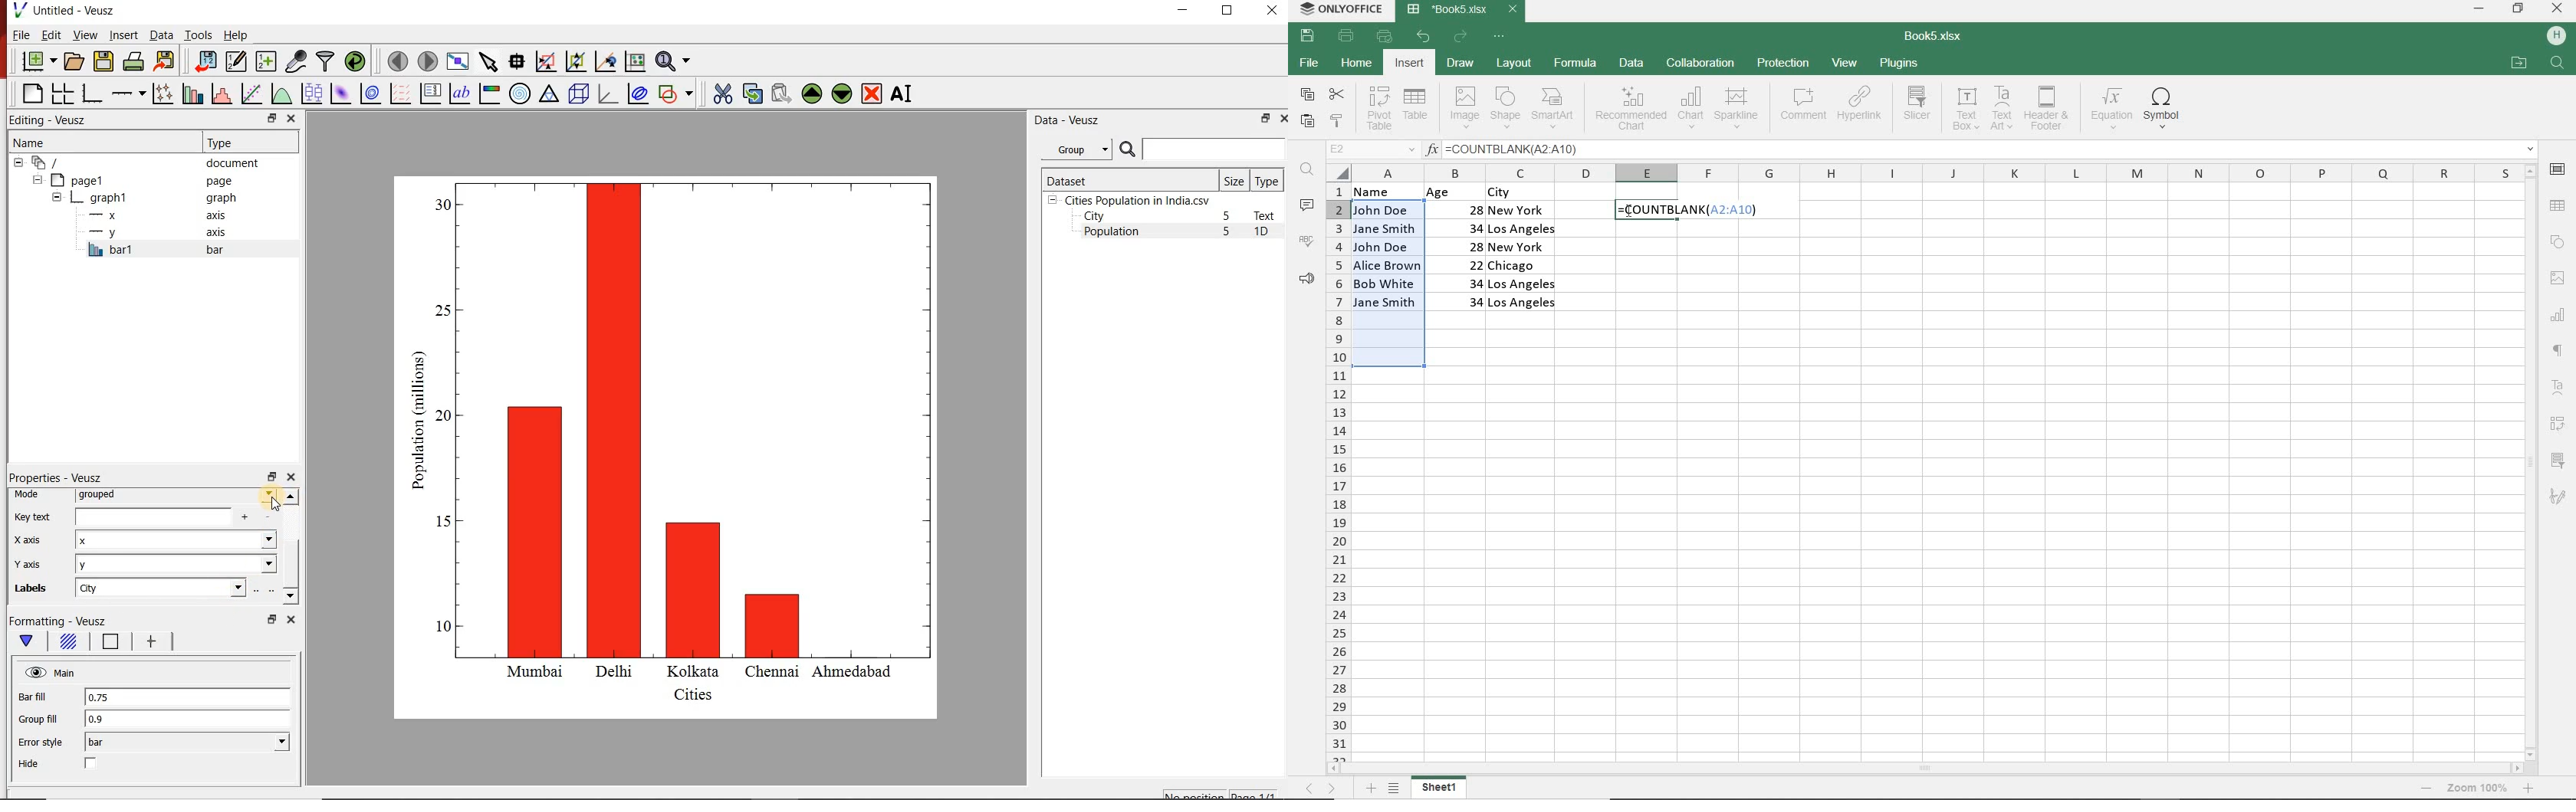  Describe the element at coordinates (1306, 172) in the screenshot. I see `FIND` at that location.